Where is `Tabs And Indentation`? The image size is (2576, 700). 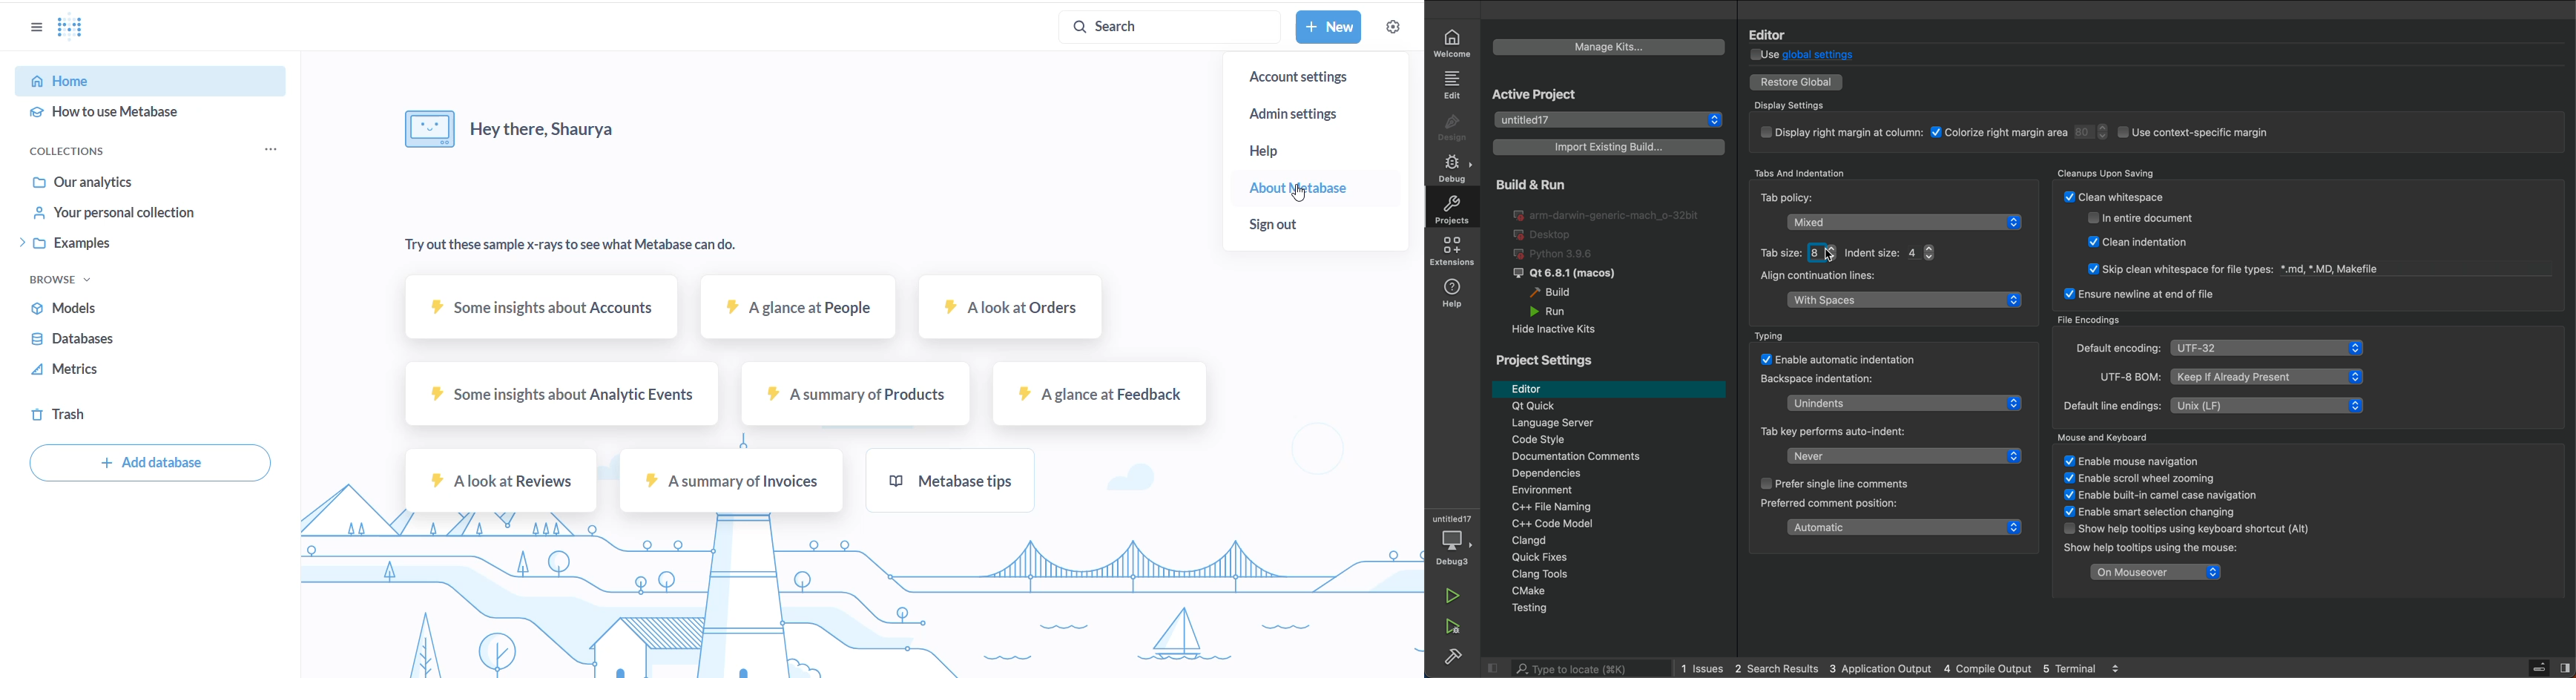 Tabs And Indentation is located at coordinates (1802, 174).